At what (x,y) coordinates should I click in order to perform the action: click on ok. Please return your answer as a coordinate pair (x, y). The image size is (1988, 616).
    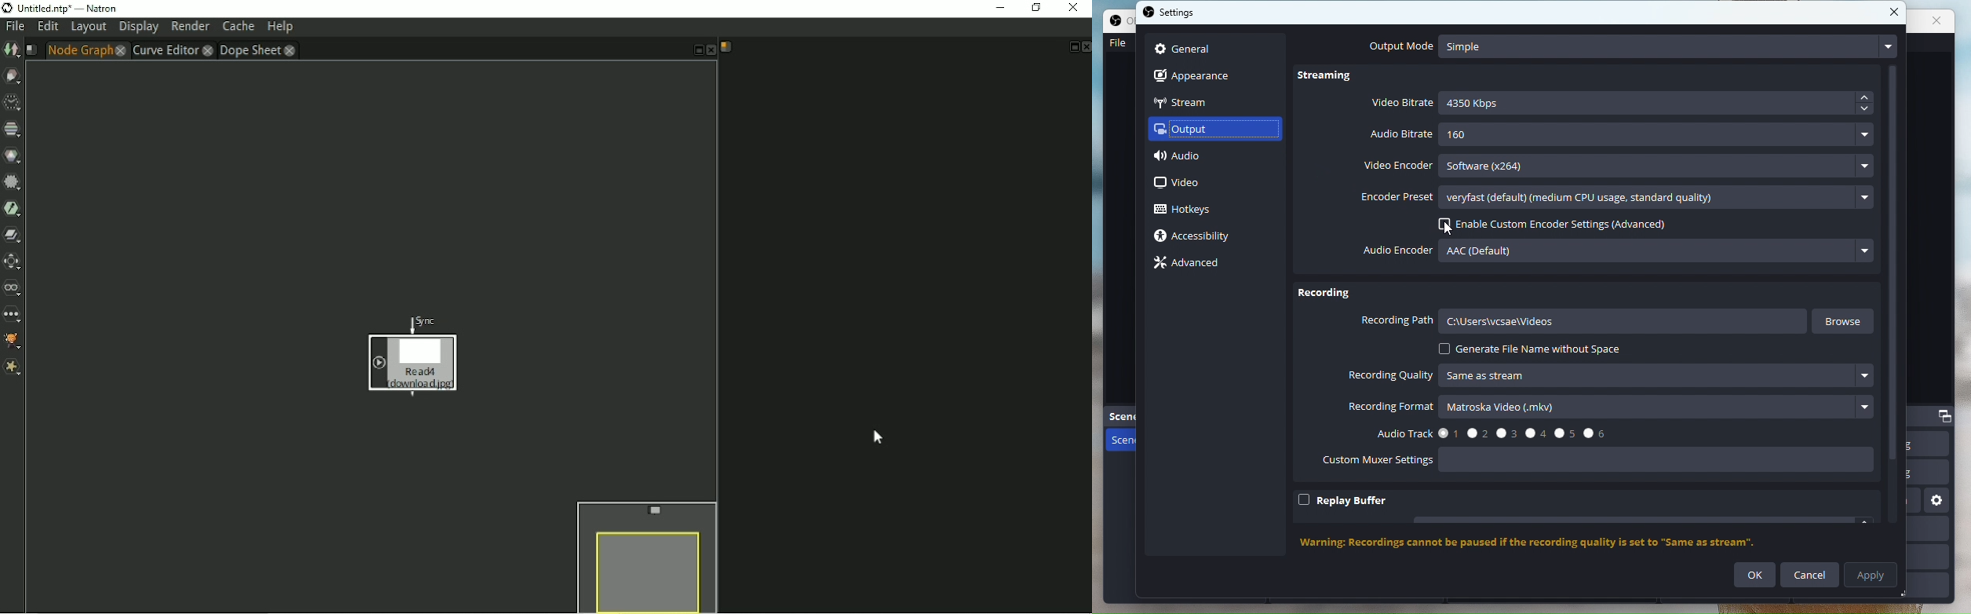
    Looking at the image, I should click on (1755, 576).